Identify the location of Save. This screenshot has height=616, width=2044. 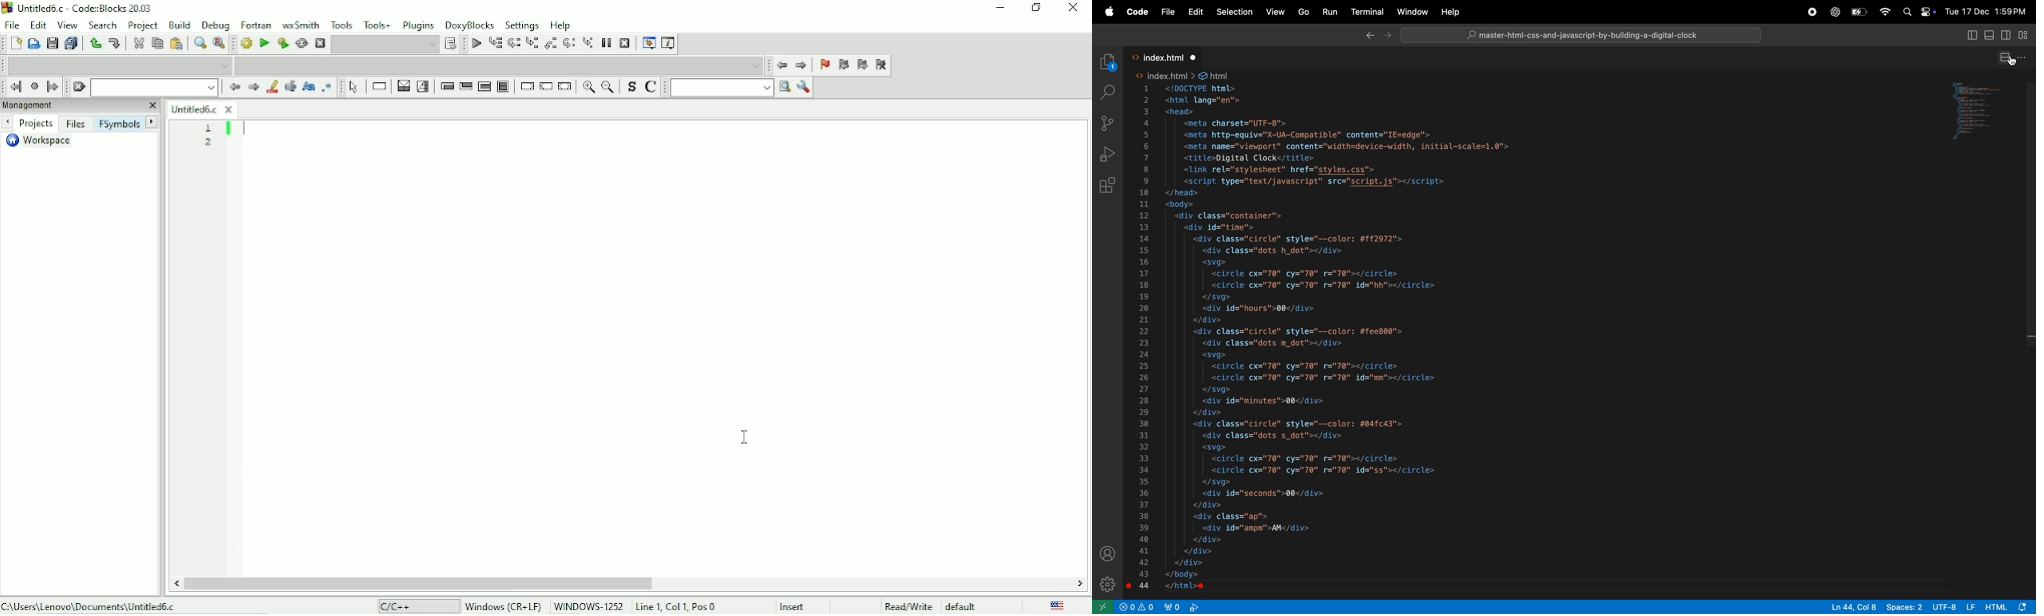
(52, 43).